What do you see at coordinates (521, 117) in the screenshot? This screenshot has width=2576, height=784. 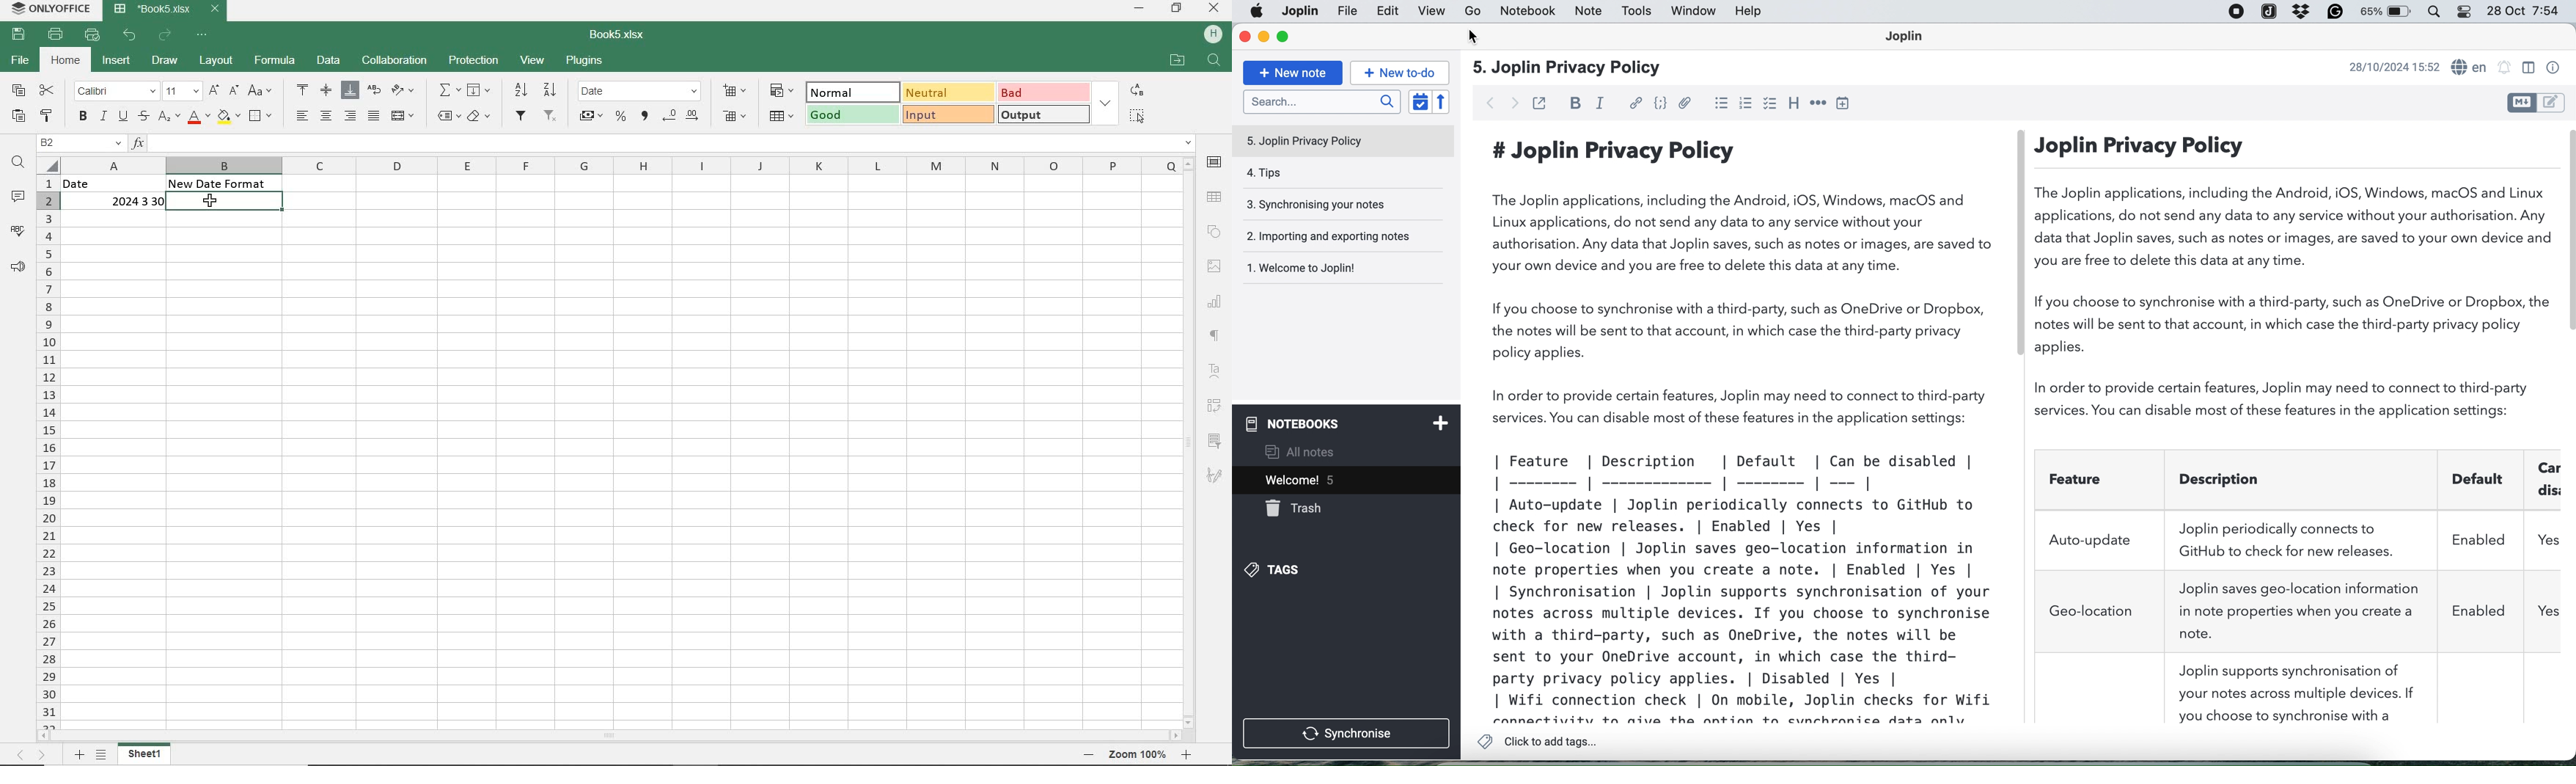 I see `FILTER` at bounding box center [521, 117].